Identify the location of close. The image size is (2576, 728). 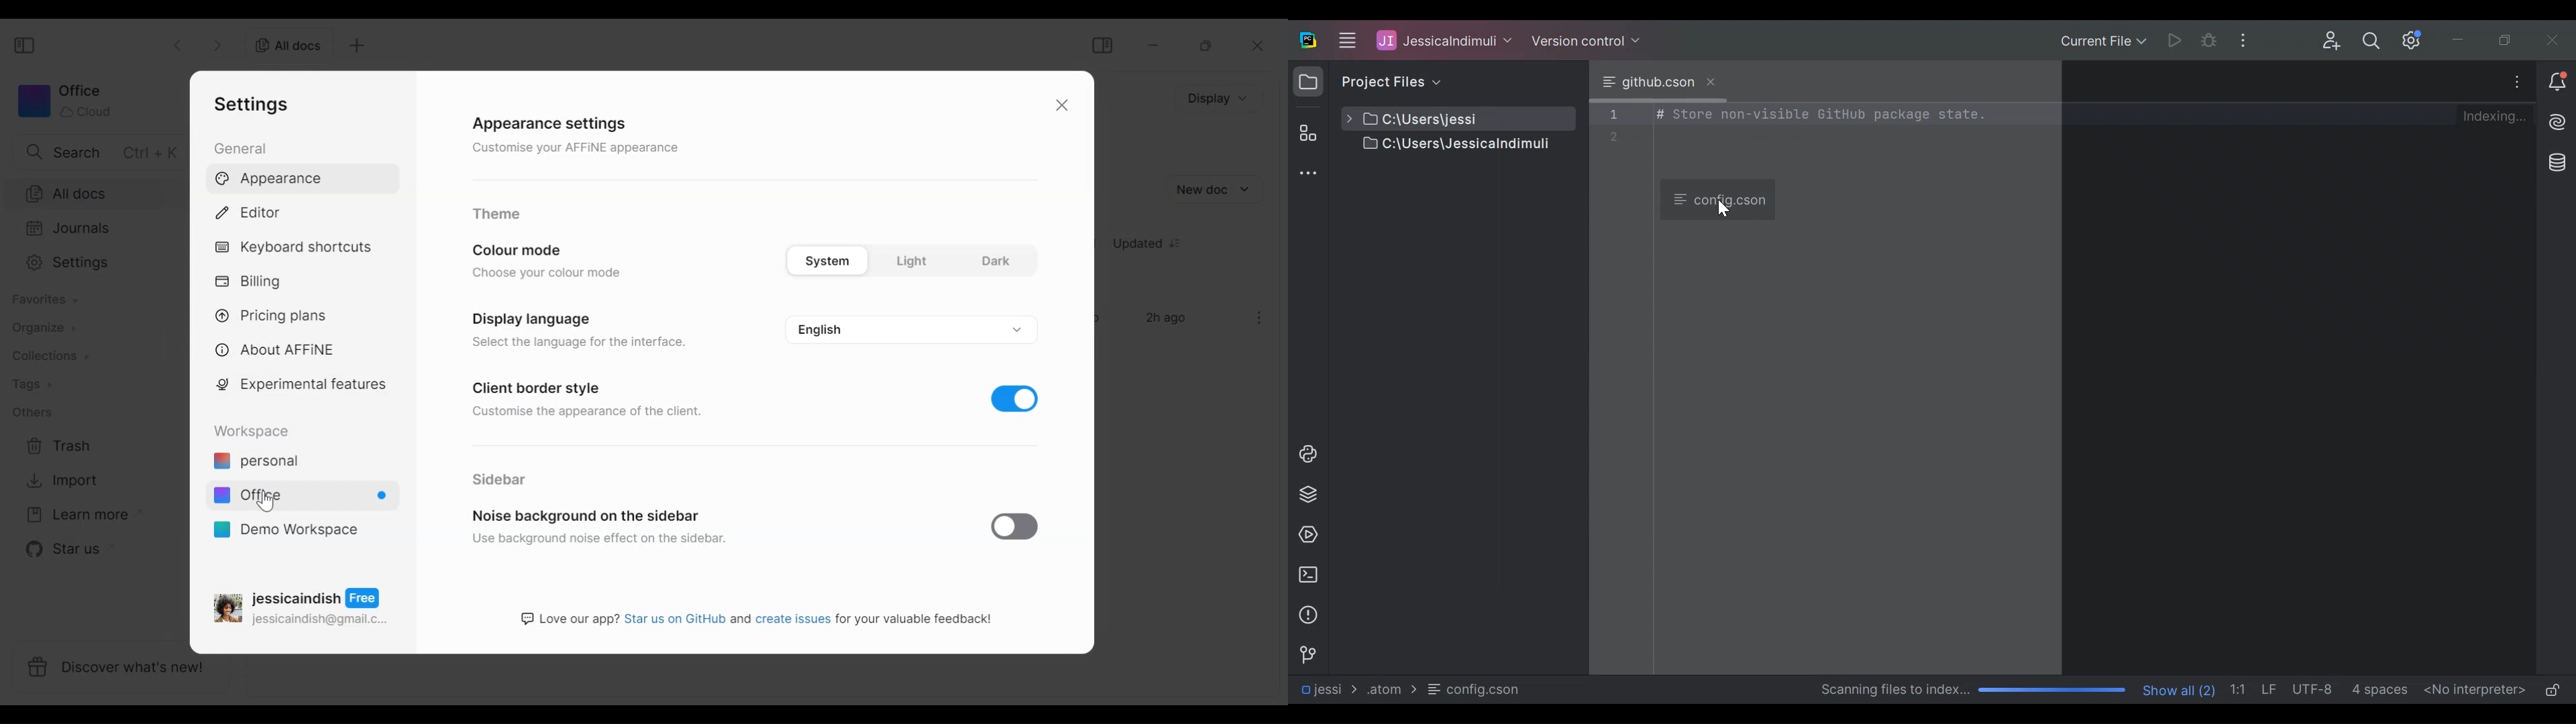
(1262, 46).